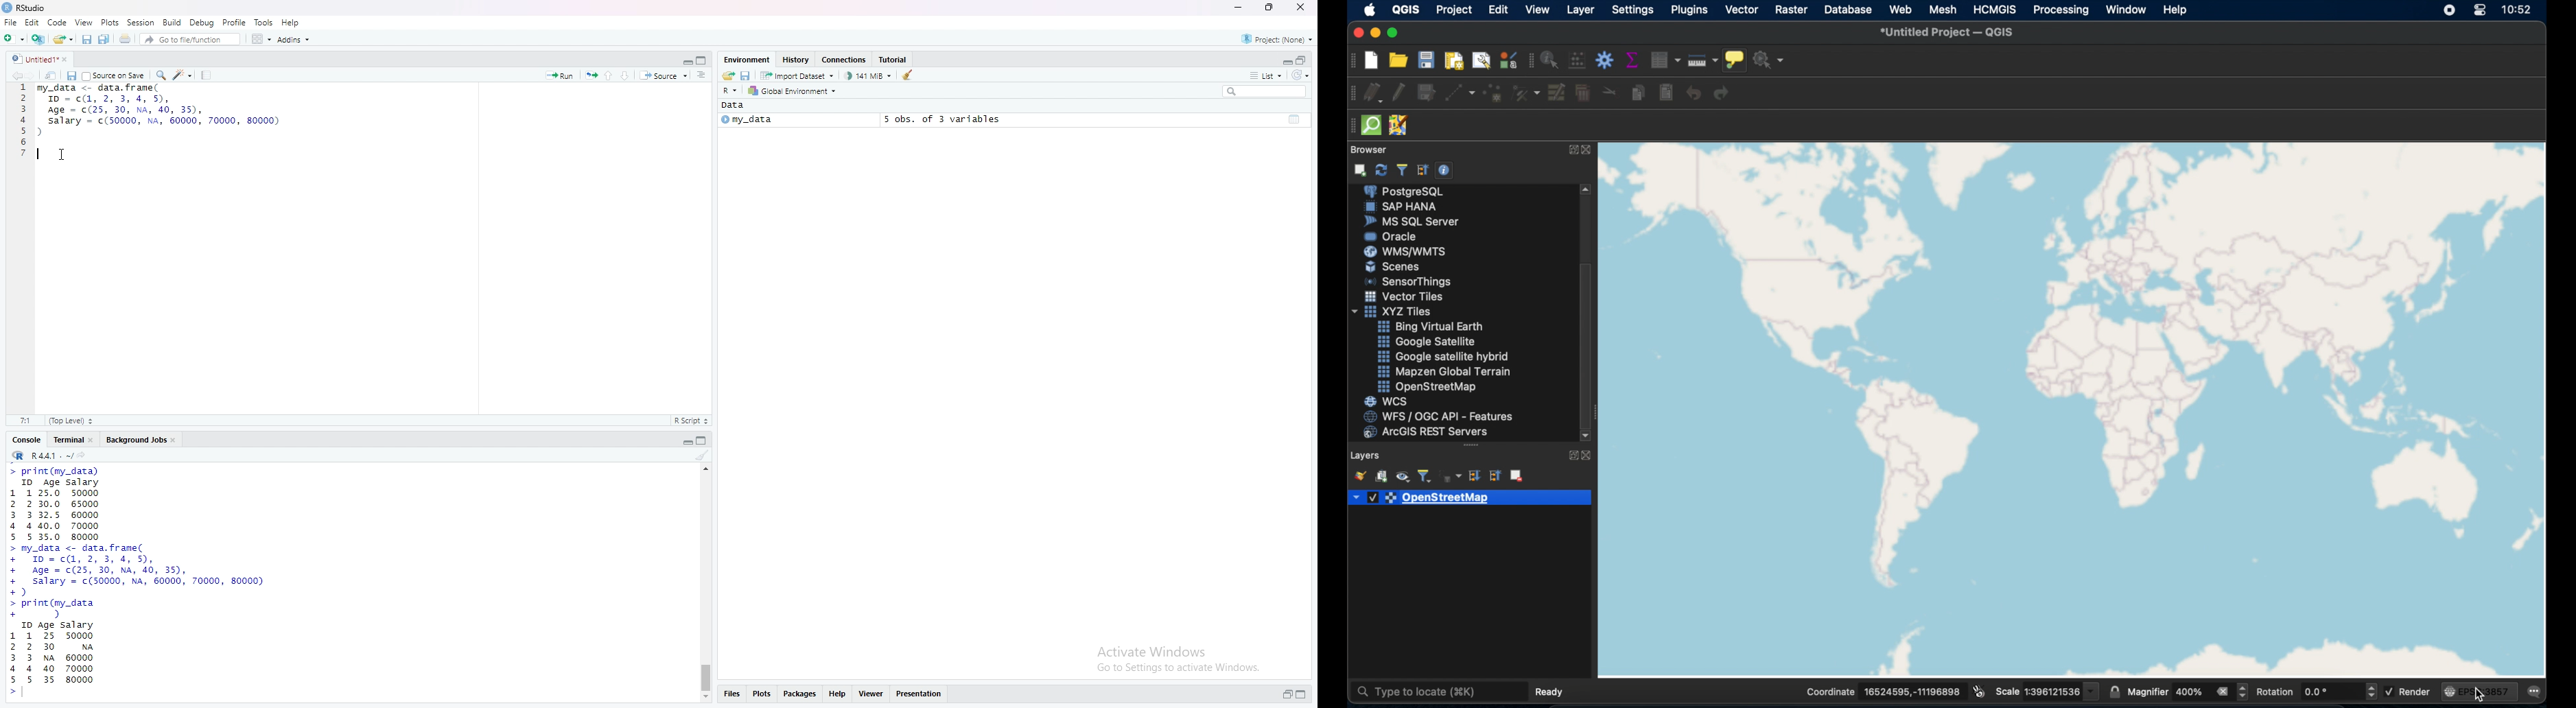 The image size is (2576, 728). I want to click on expand, so click(685, 443).